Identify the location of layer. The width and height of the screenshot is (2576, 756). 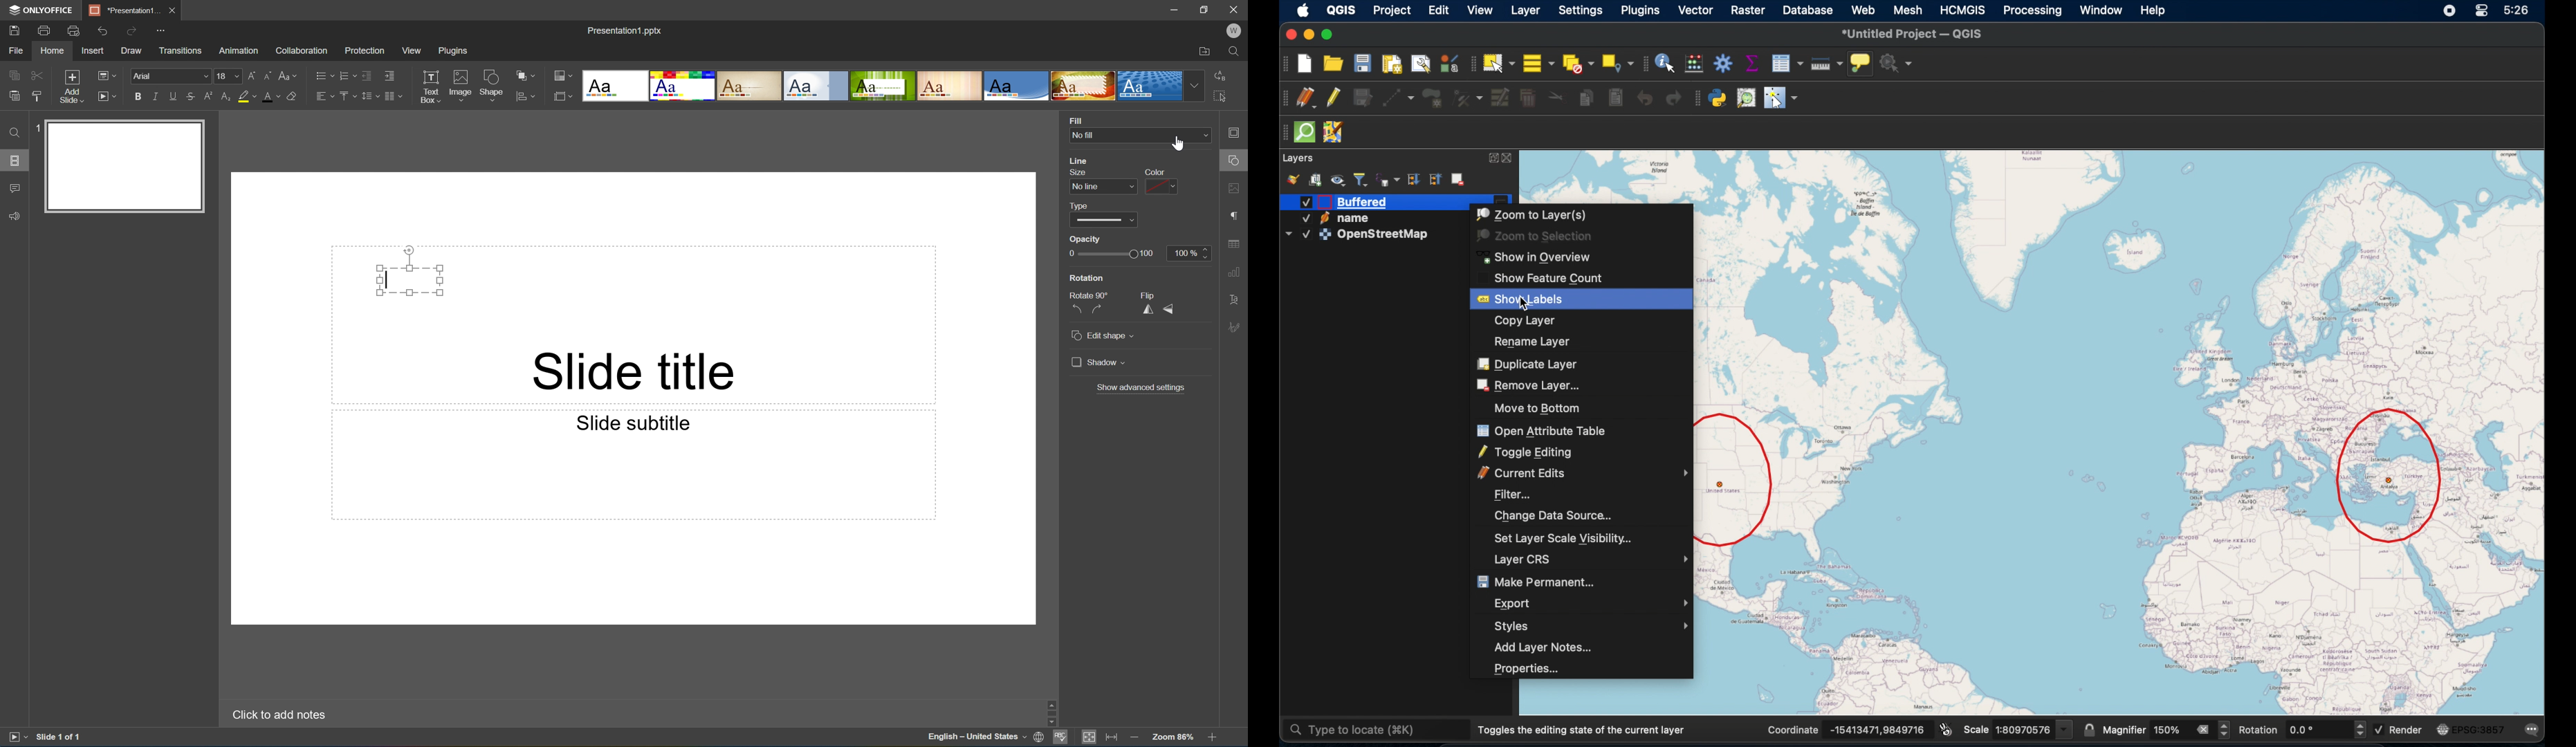
(1527, 11).